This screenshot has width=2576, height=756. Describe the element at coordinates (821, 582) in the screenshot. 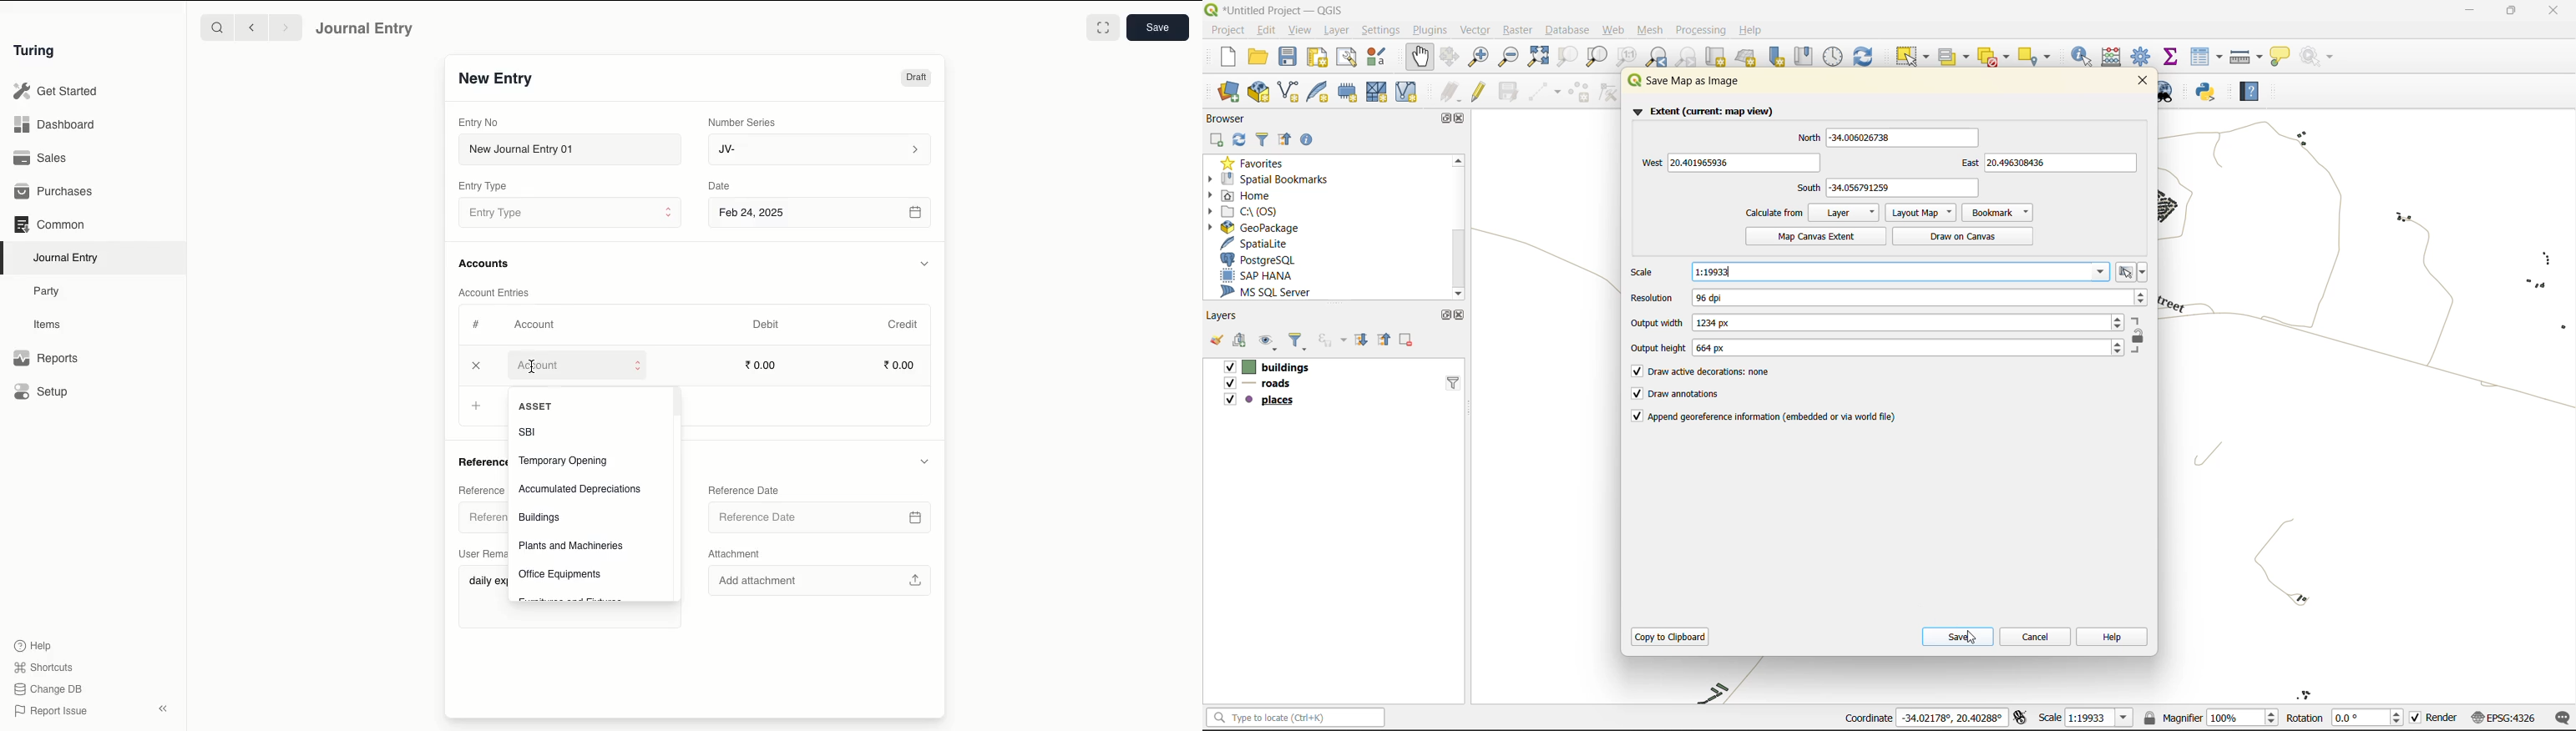

I see `Add attachment` at that location.